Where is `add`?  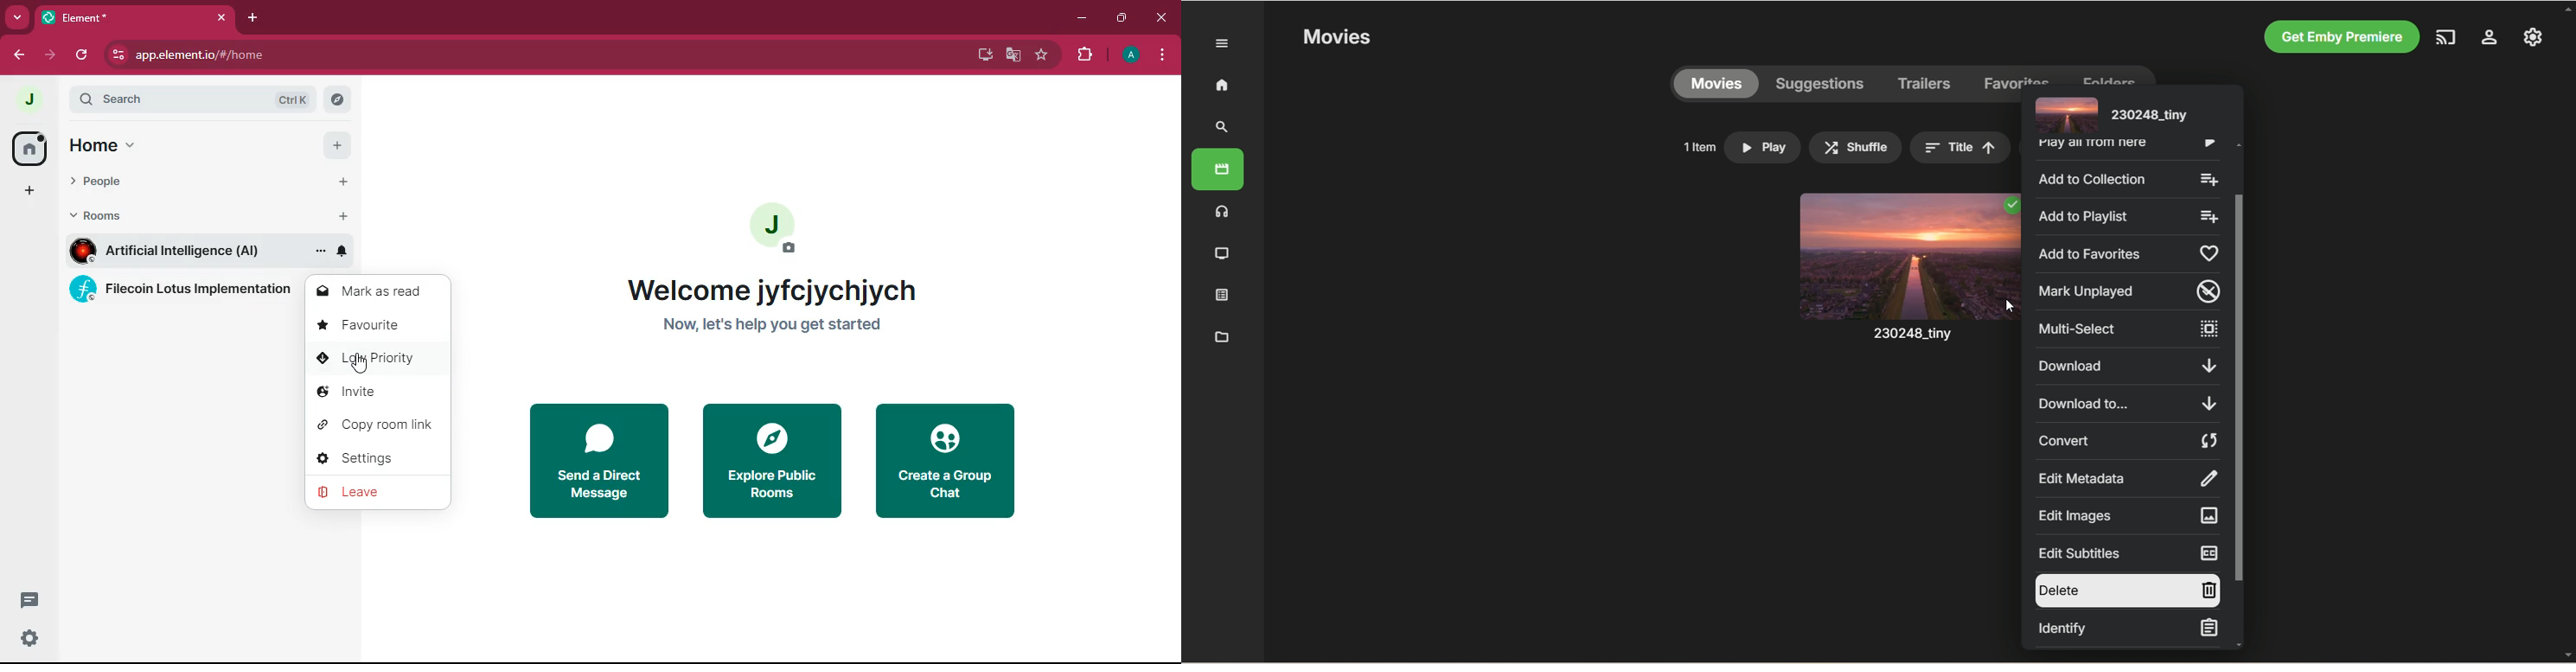
add is located at coordinates (336, 146).